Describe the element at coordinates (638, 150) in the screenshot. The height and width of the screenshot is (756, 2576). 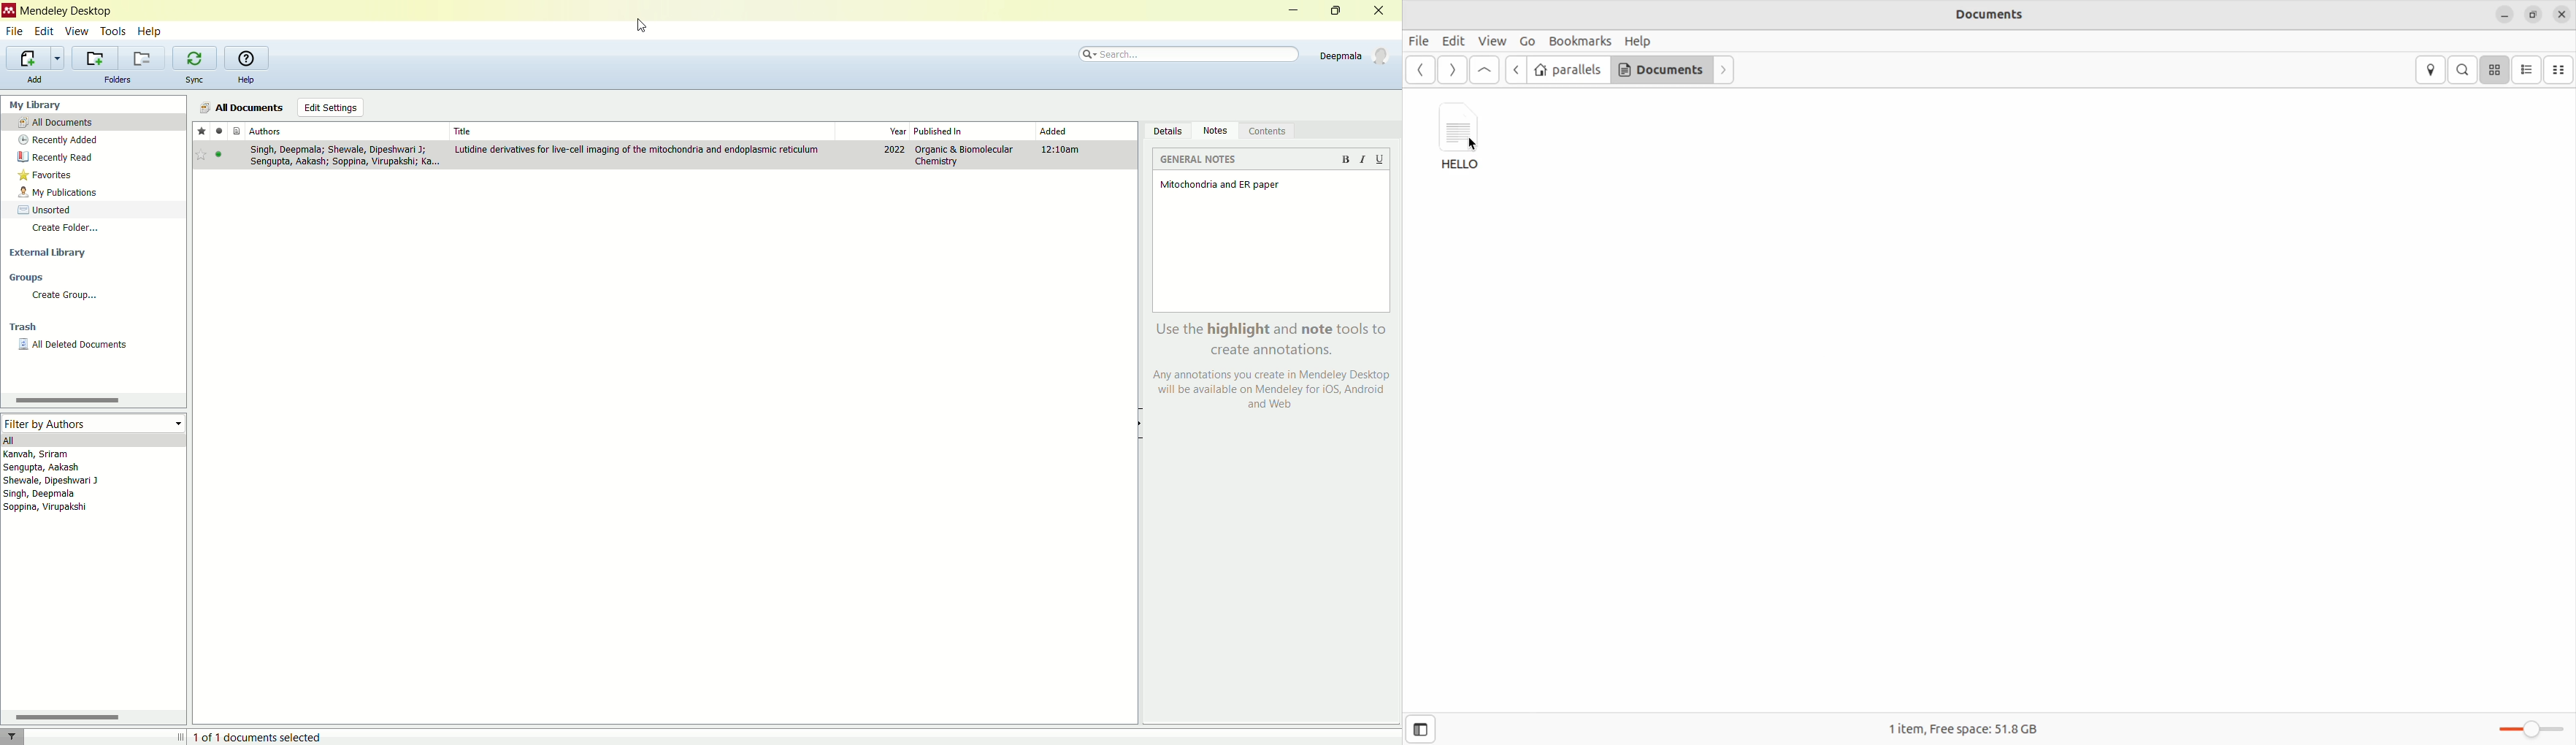
I see `Lutidine derivatives for live-cell imaging of the mitochondria and endoplasmic reticulum` at that location.